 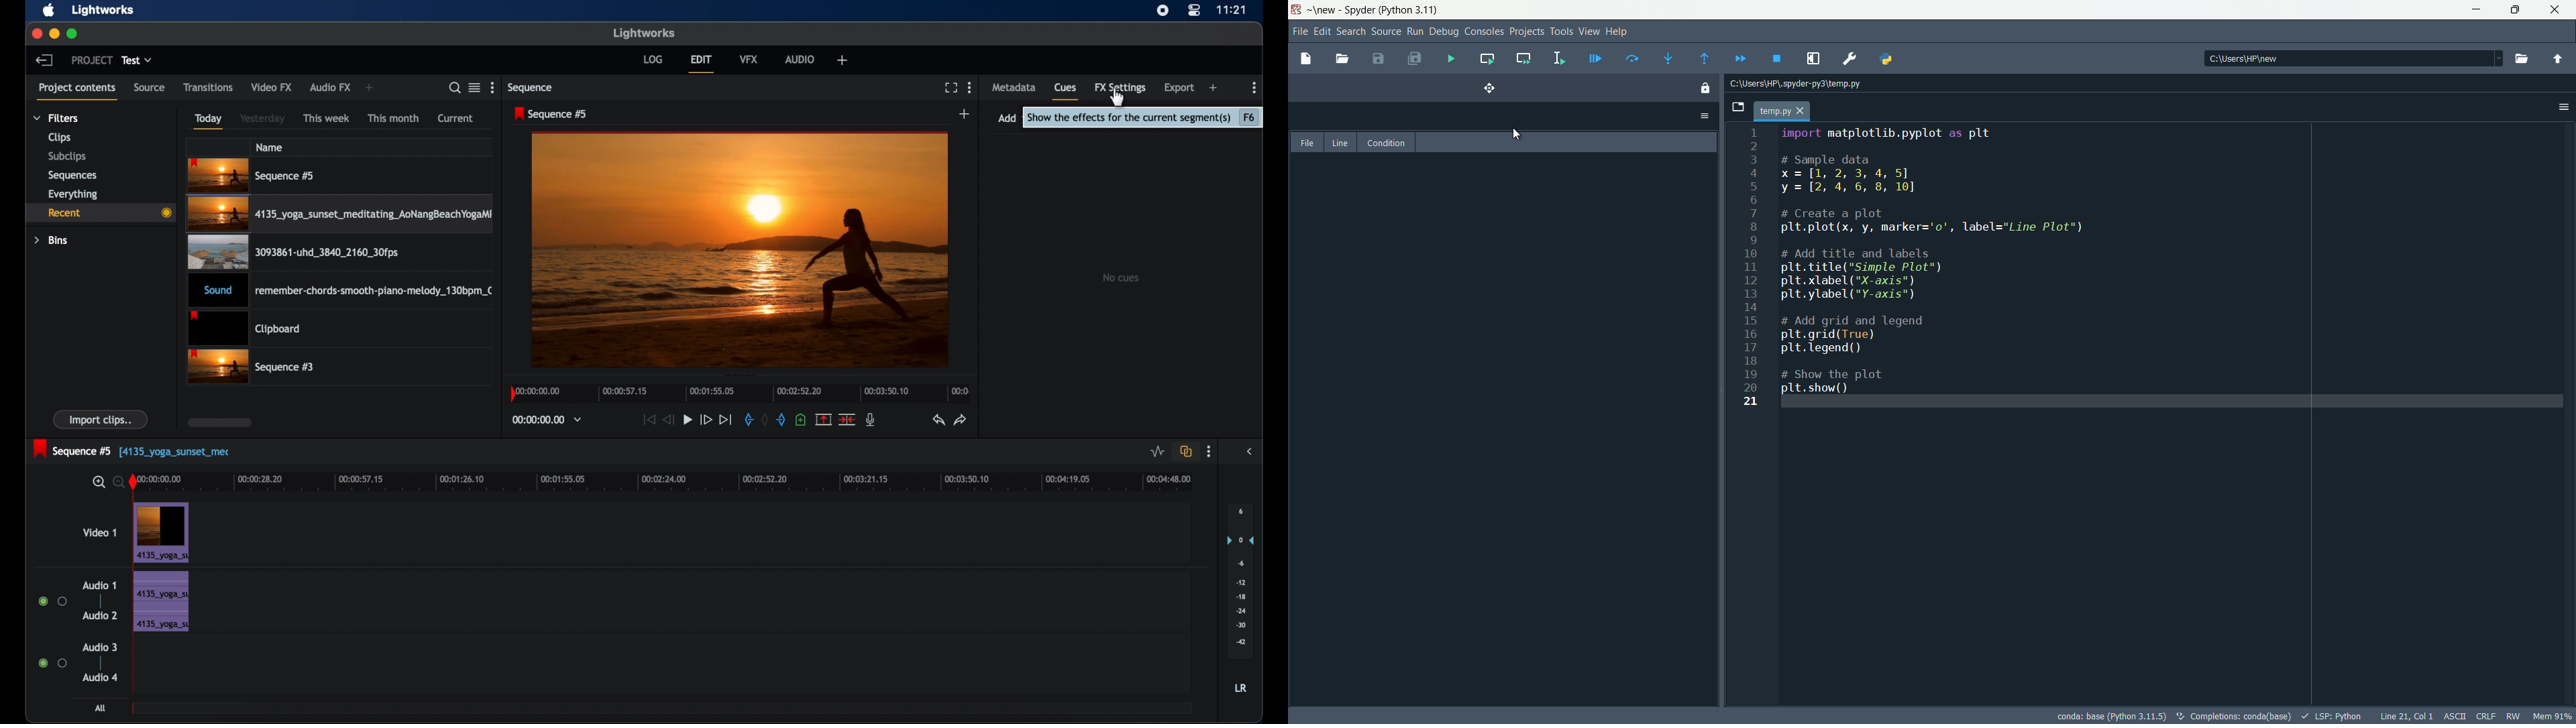 I want to click on new, so click(x=1324, y=9).